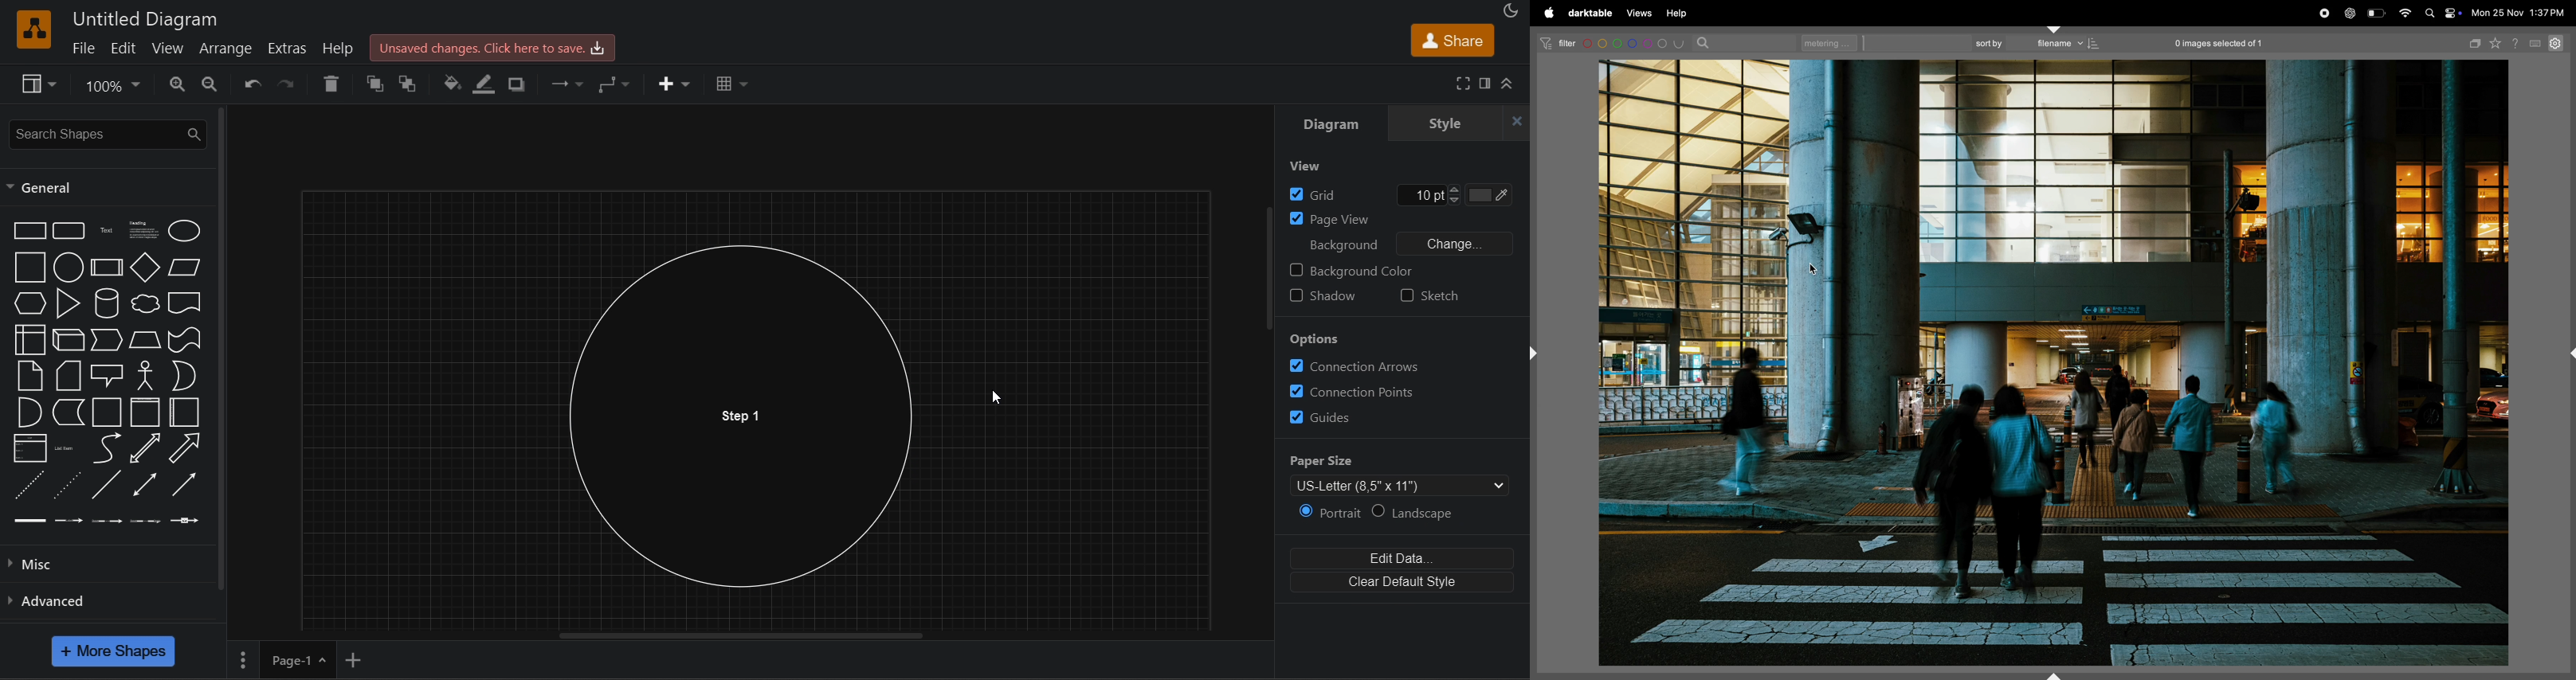  Describe the element at coordinates (1402, 581) in the screenshot. I see `clear default style` at that location.